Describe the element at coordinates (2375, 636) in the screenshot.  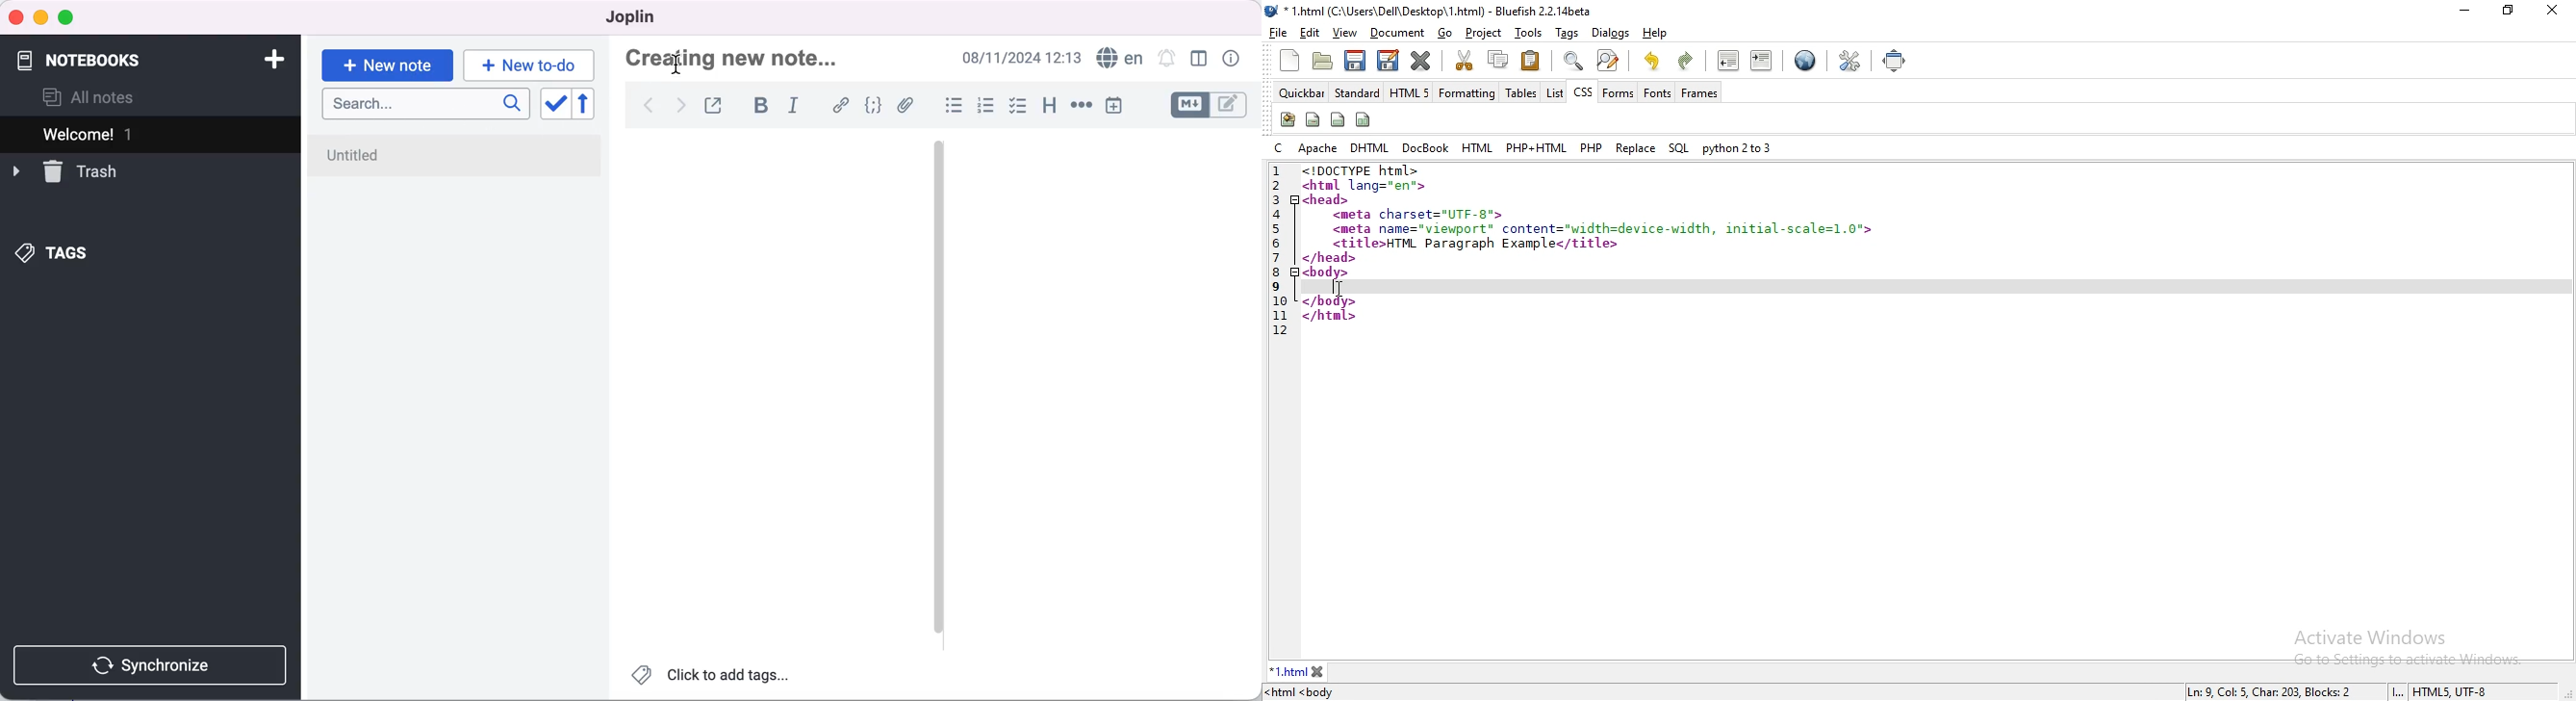
I see `Activate Windows` at that location.